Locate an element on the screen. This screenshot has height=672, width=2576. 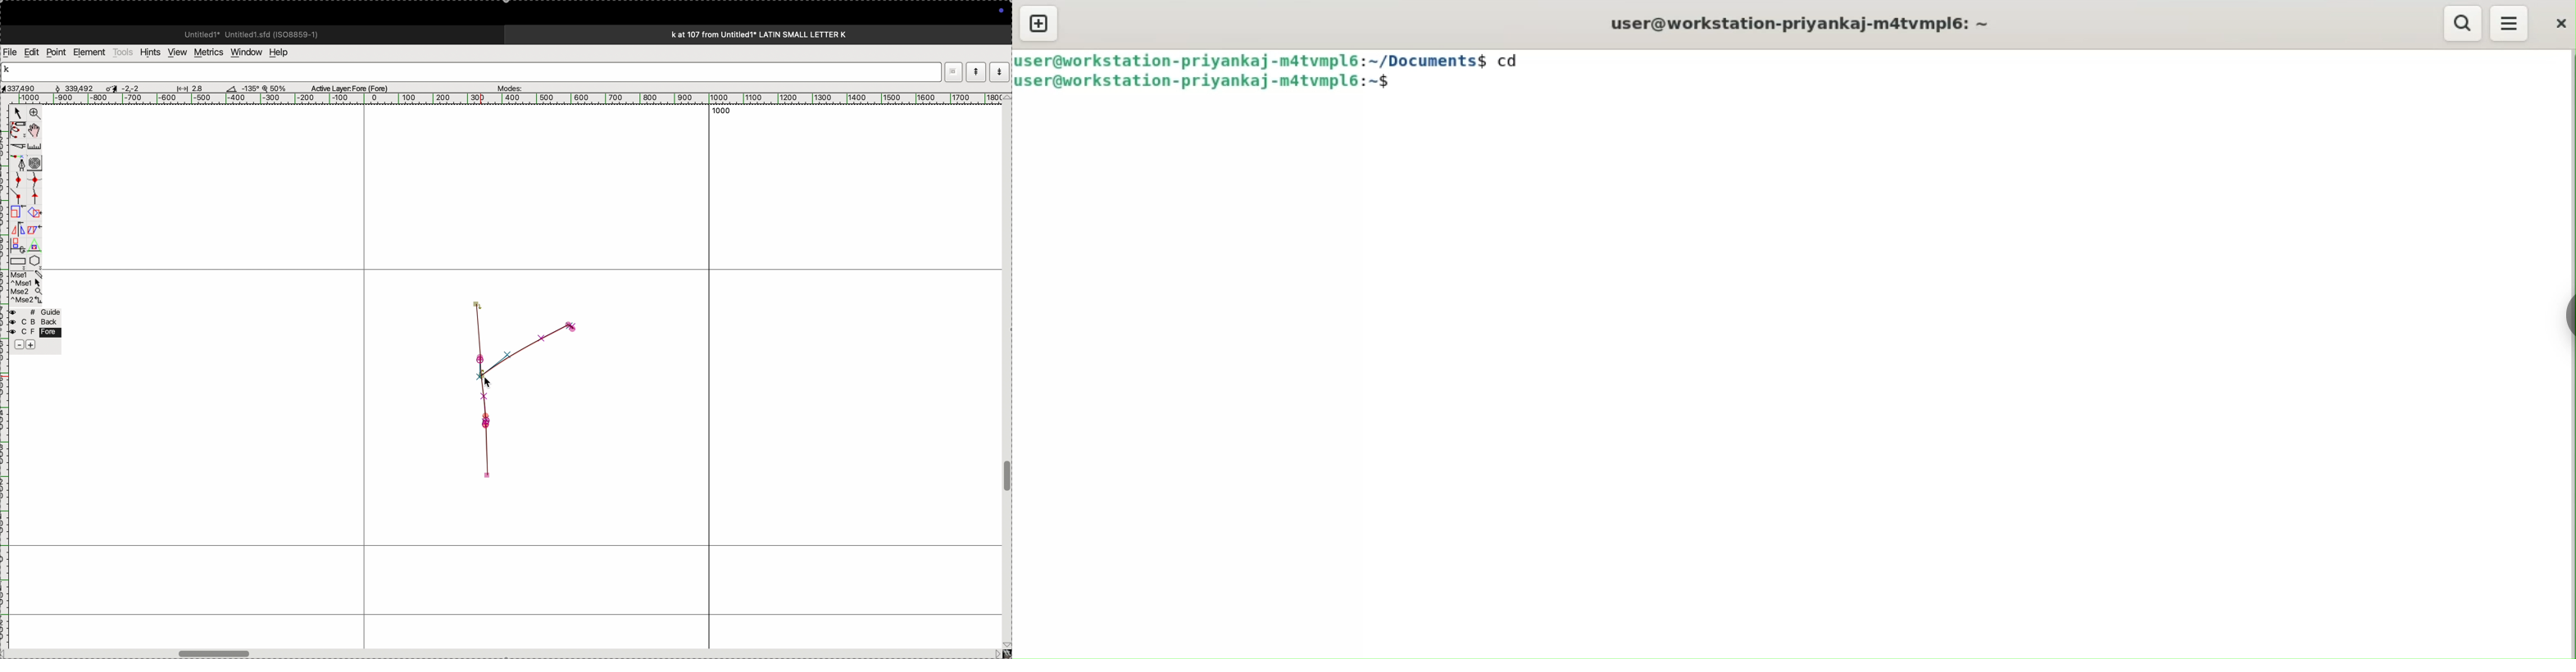
K is located at coordinates (10, 71).